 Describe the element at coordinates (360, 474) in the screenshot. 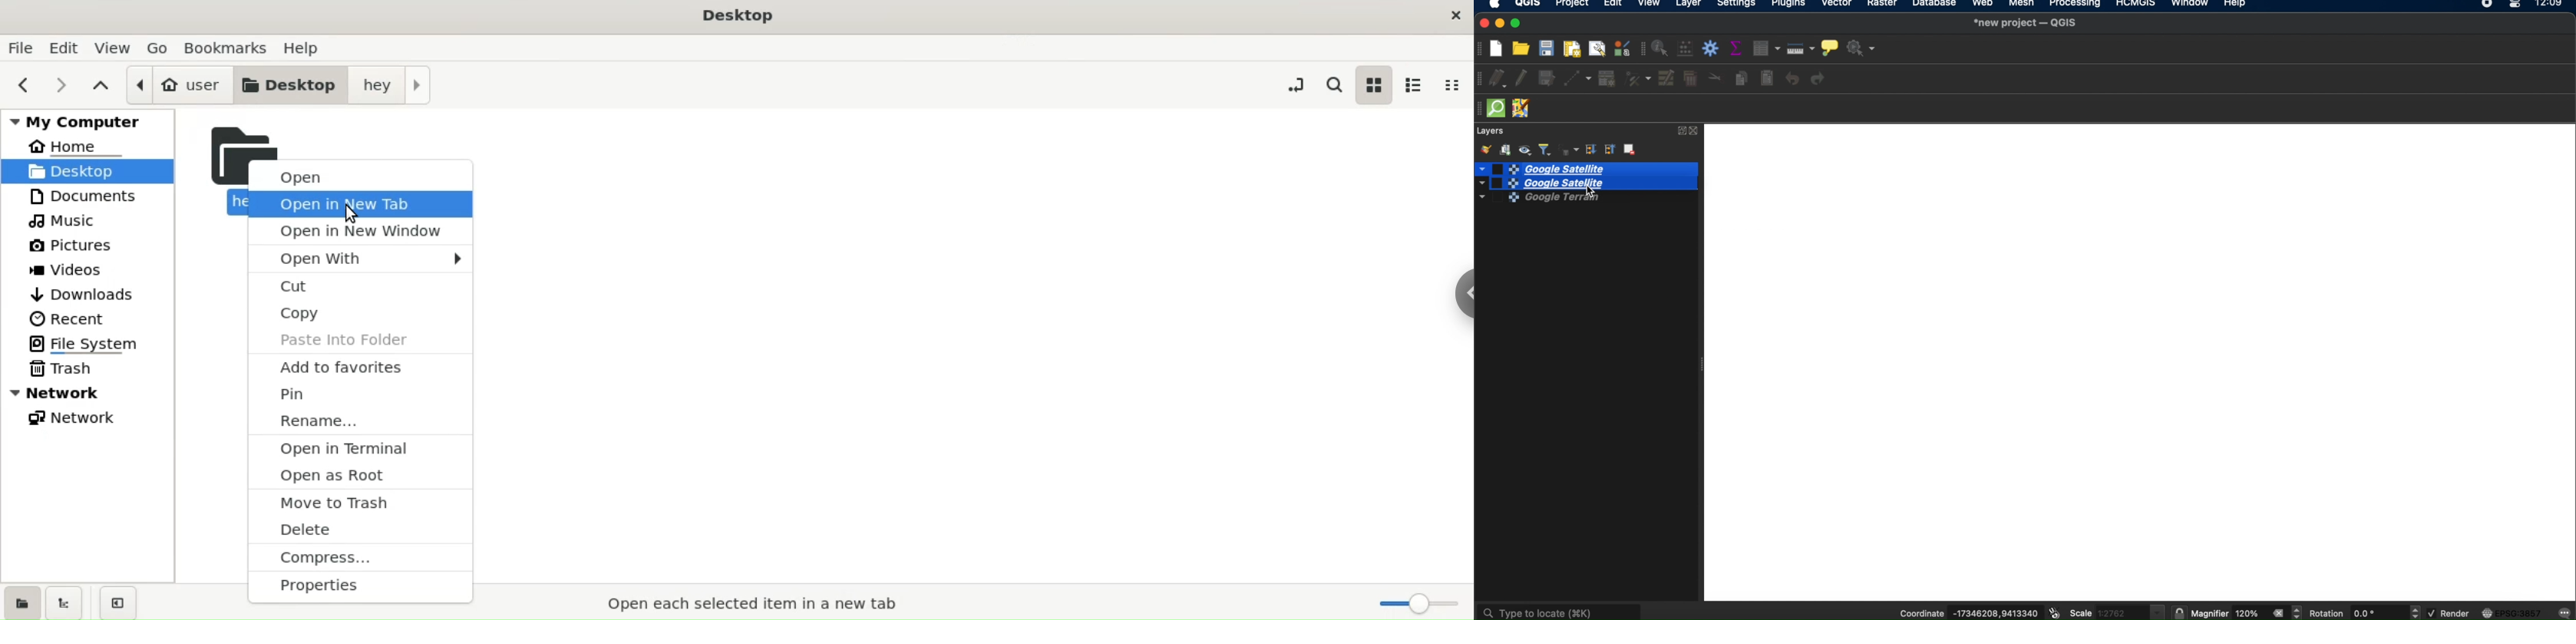

I see `open as root` at that location.